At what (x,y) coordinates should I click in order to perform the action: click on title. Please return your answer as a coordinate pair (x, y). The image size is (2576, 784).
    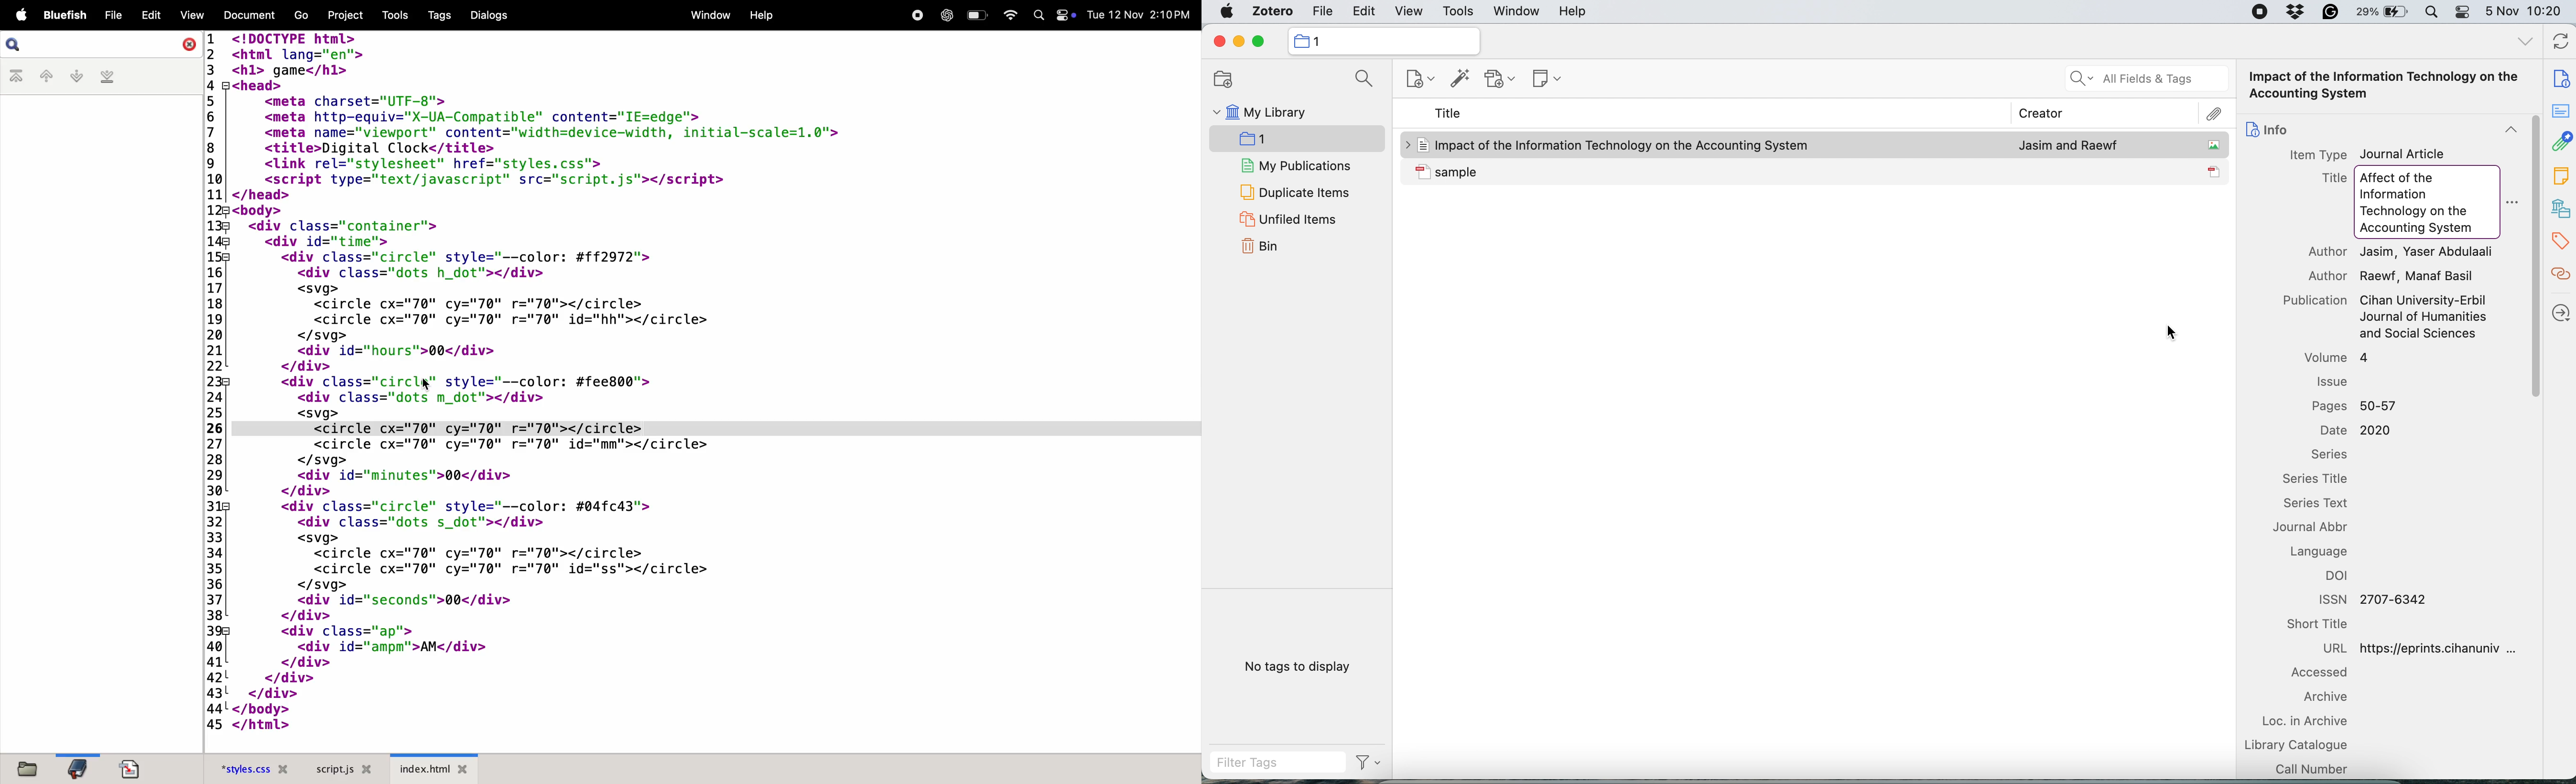
    Looking at the image, I should click on (1449, 115).